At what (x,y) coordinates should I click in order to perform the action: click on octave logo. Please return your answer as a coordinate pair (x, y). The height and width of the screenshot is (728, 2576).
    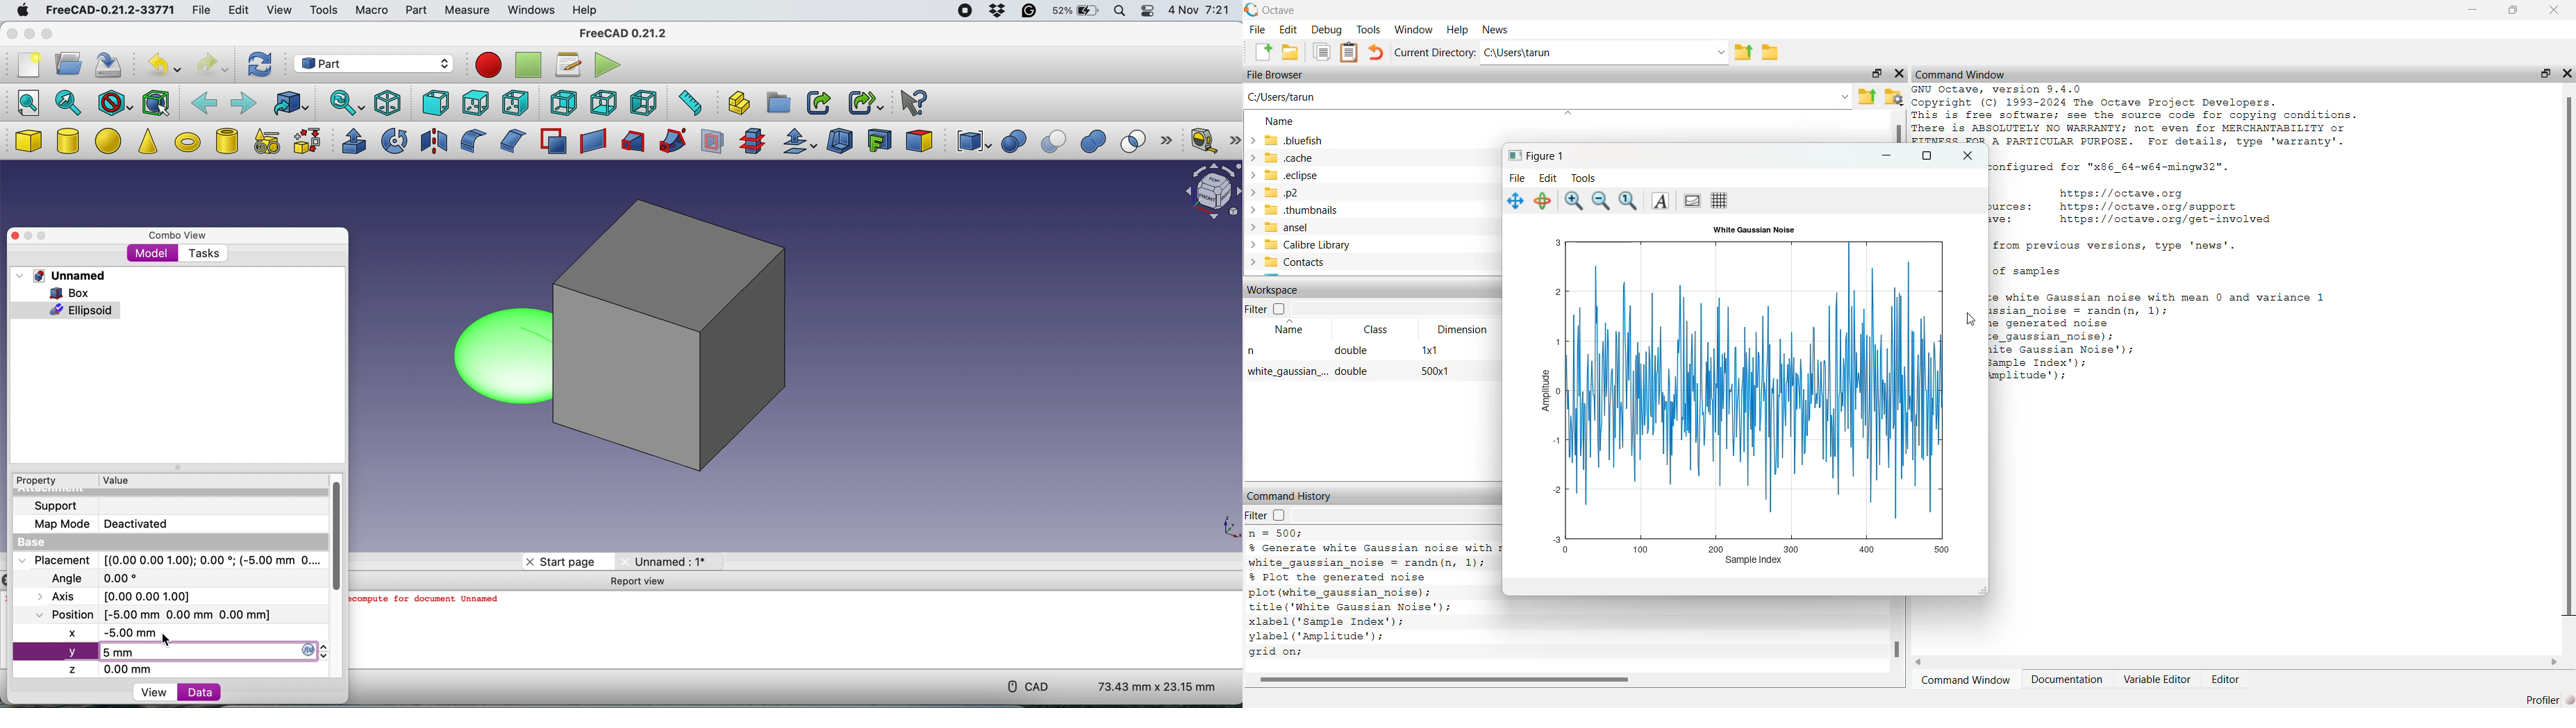
    Looking at the image, I should click on (1251, 10).